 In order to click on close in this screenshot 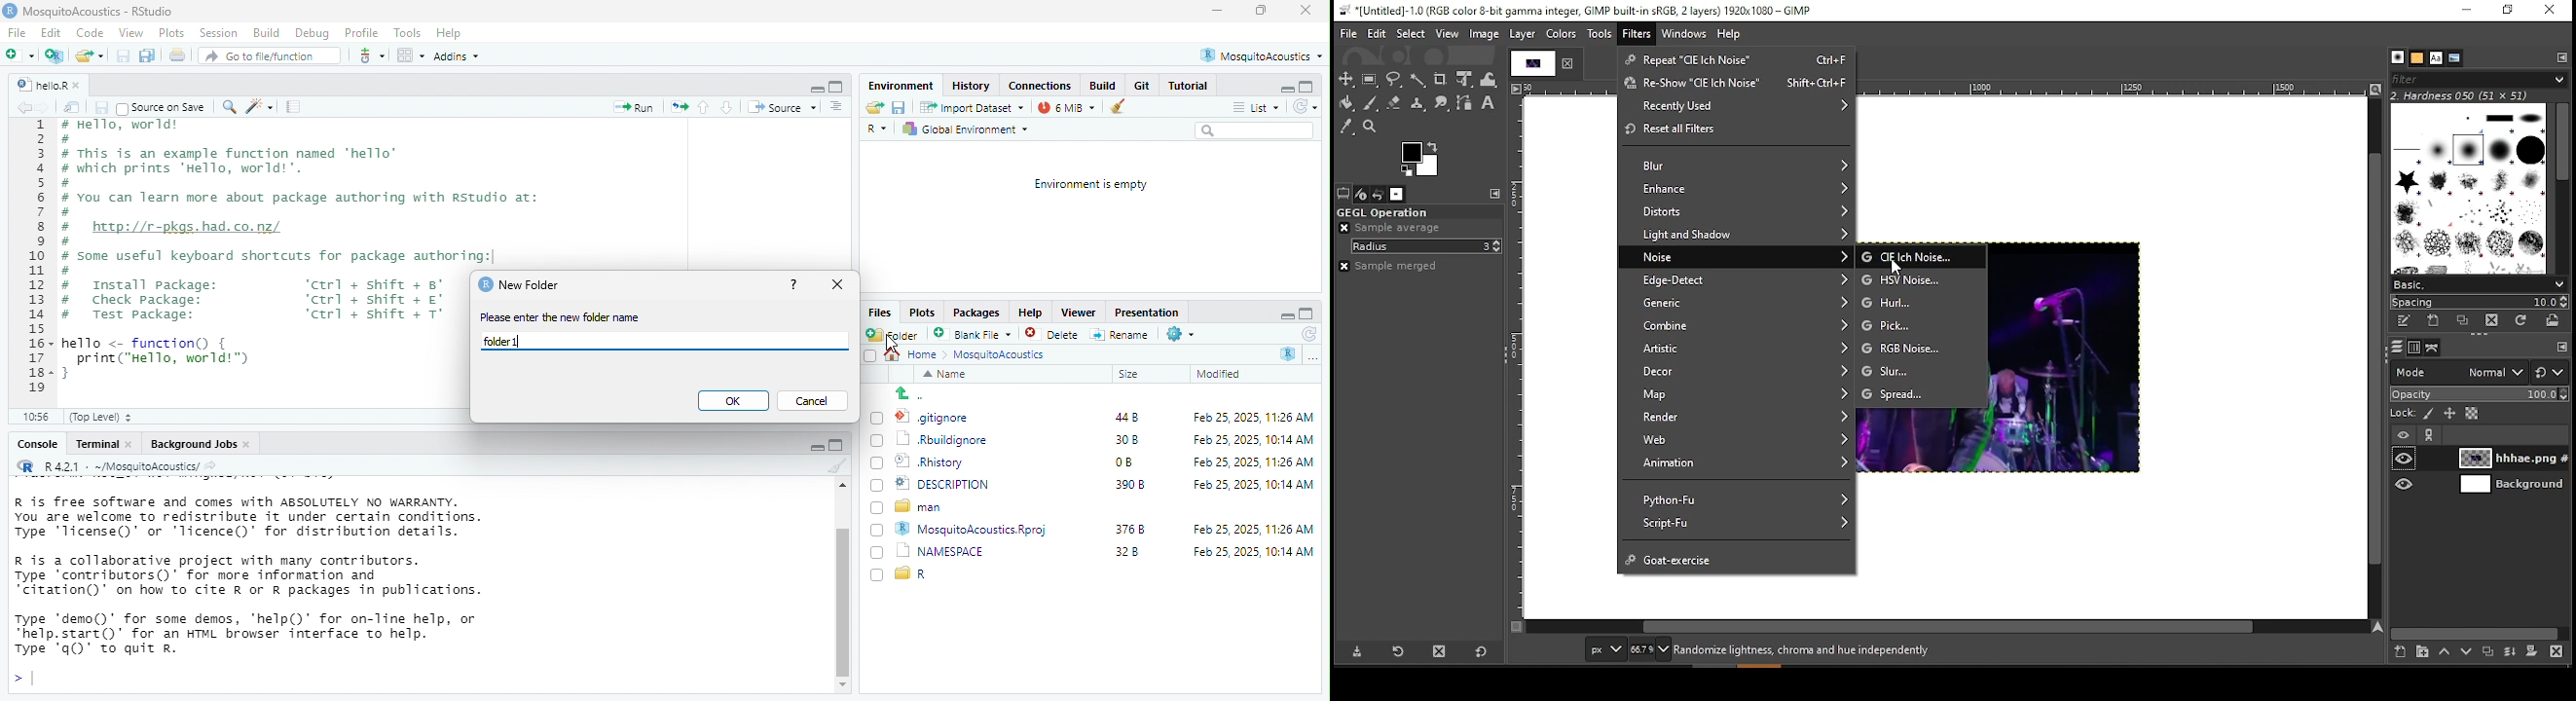, I will do `click(838, 285)`.